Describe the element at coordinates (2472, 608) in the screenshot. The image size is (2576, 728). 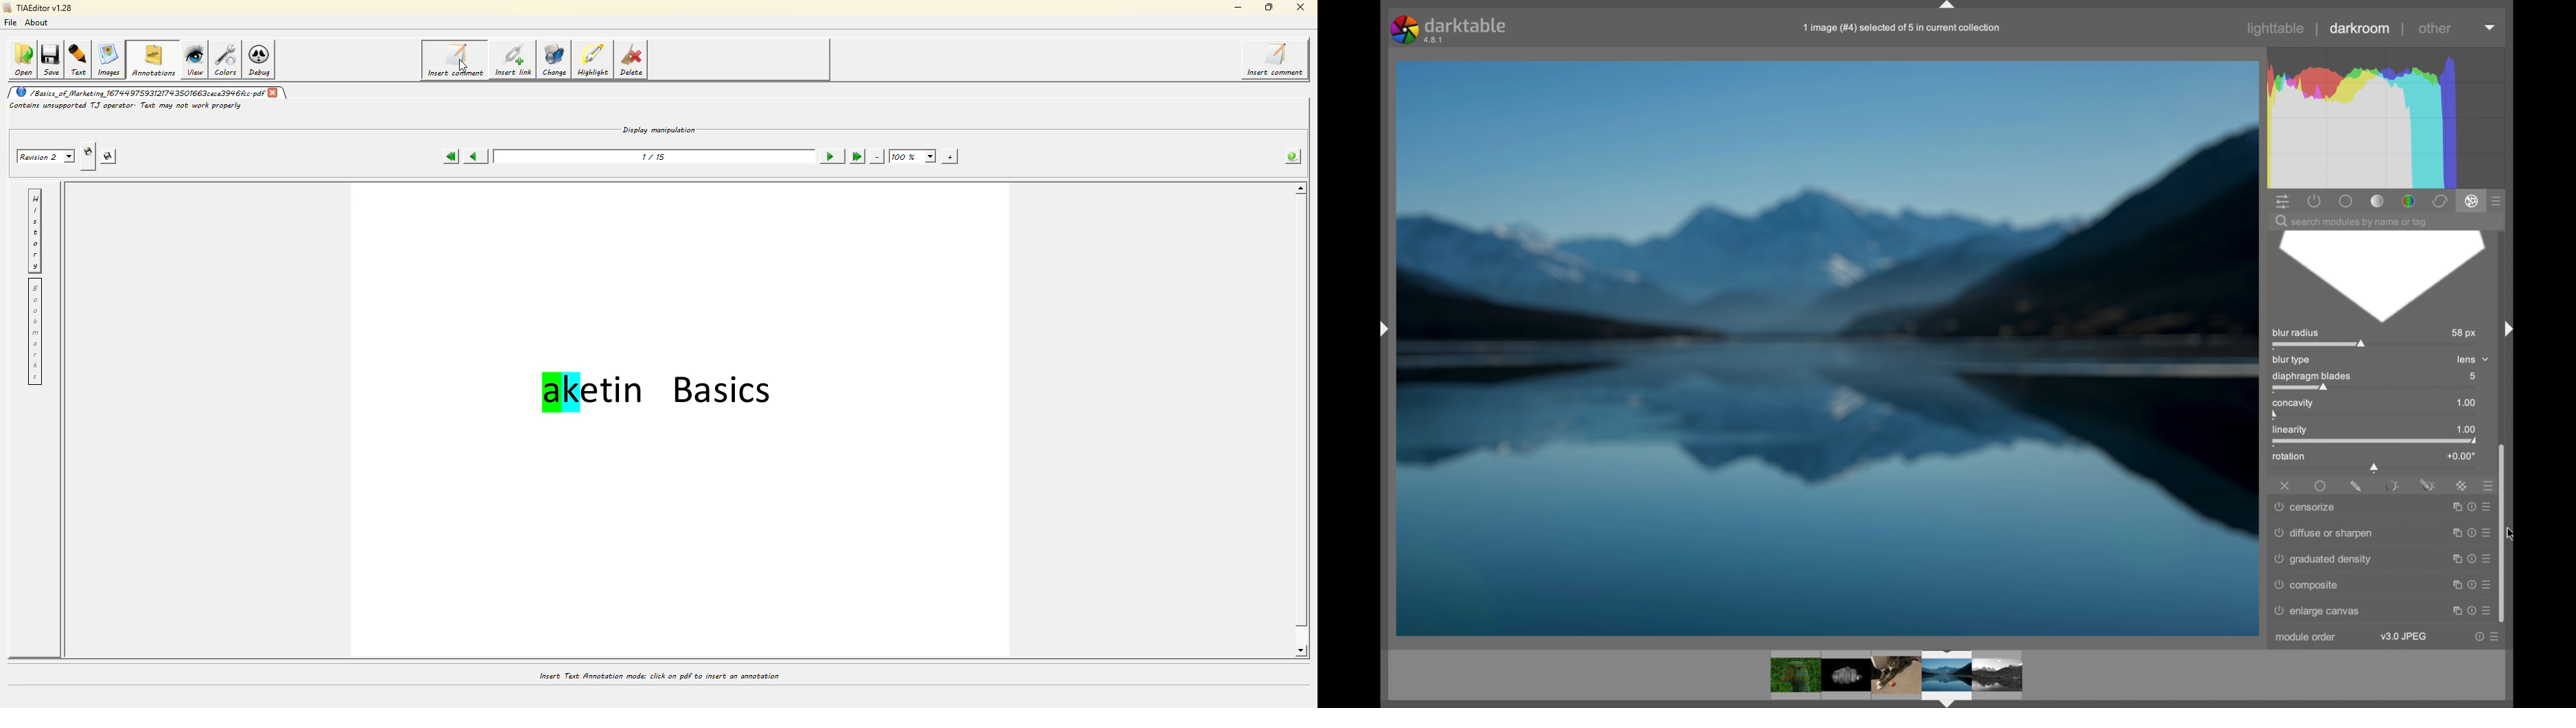
I see `Help` at that location.